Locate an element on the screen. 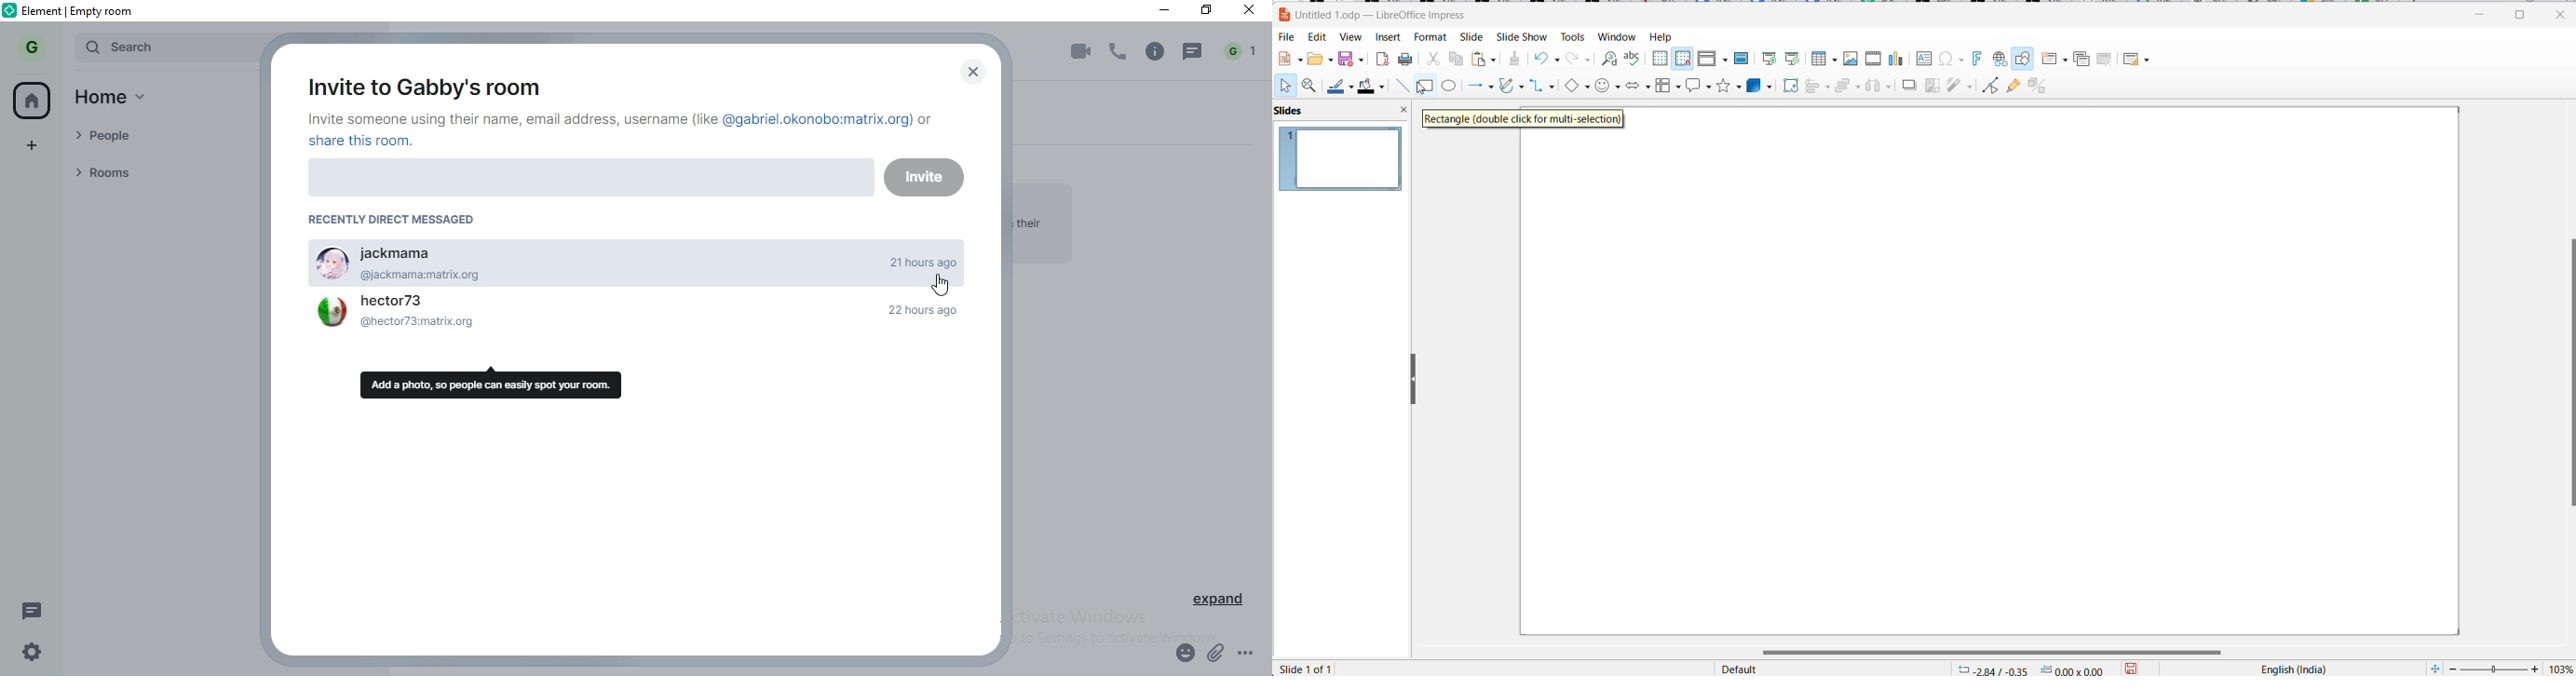  jackmama is located at coordinates (635, 254).